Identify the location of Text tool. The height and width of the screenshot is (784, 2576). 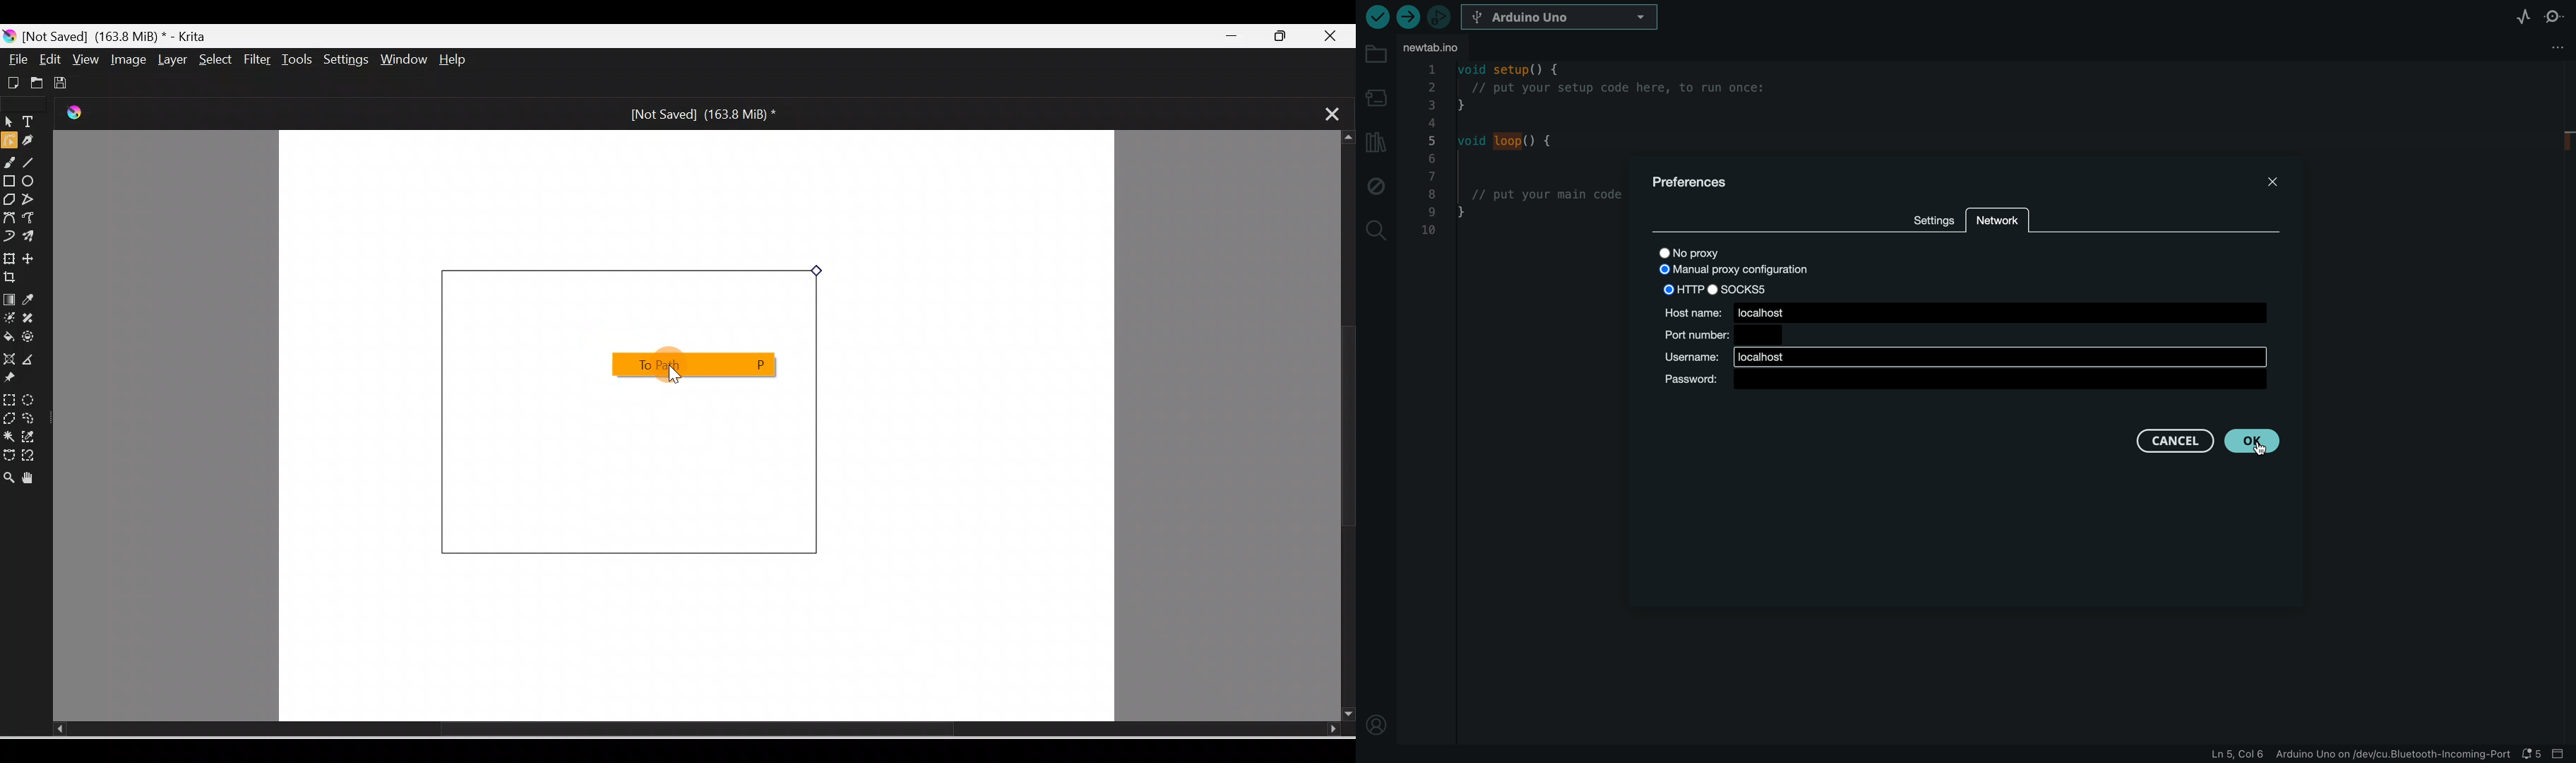
(31, 123).